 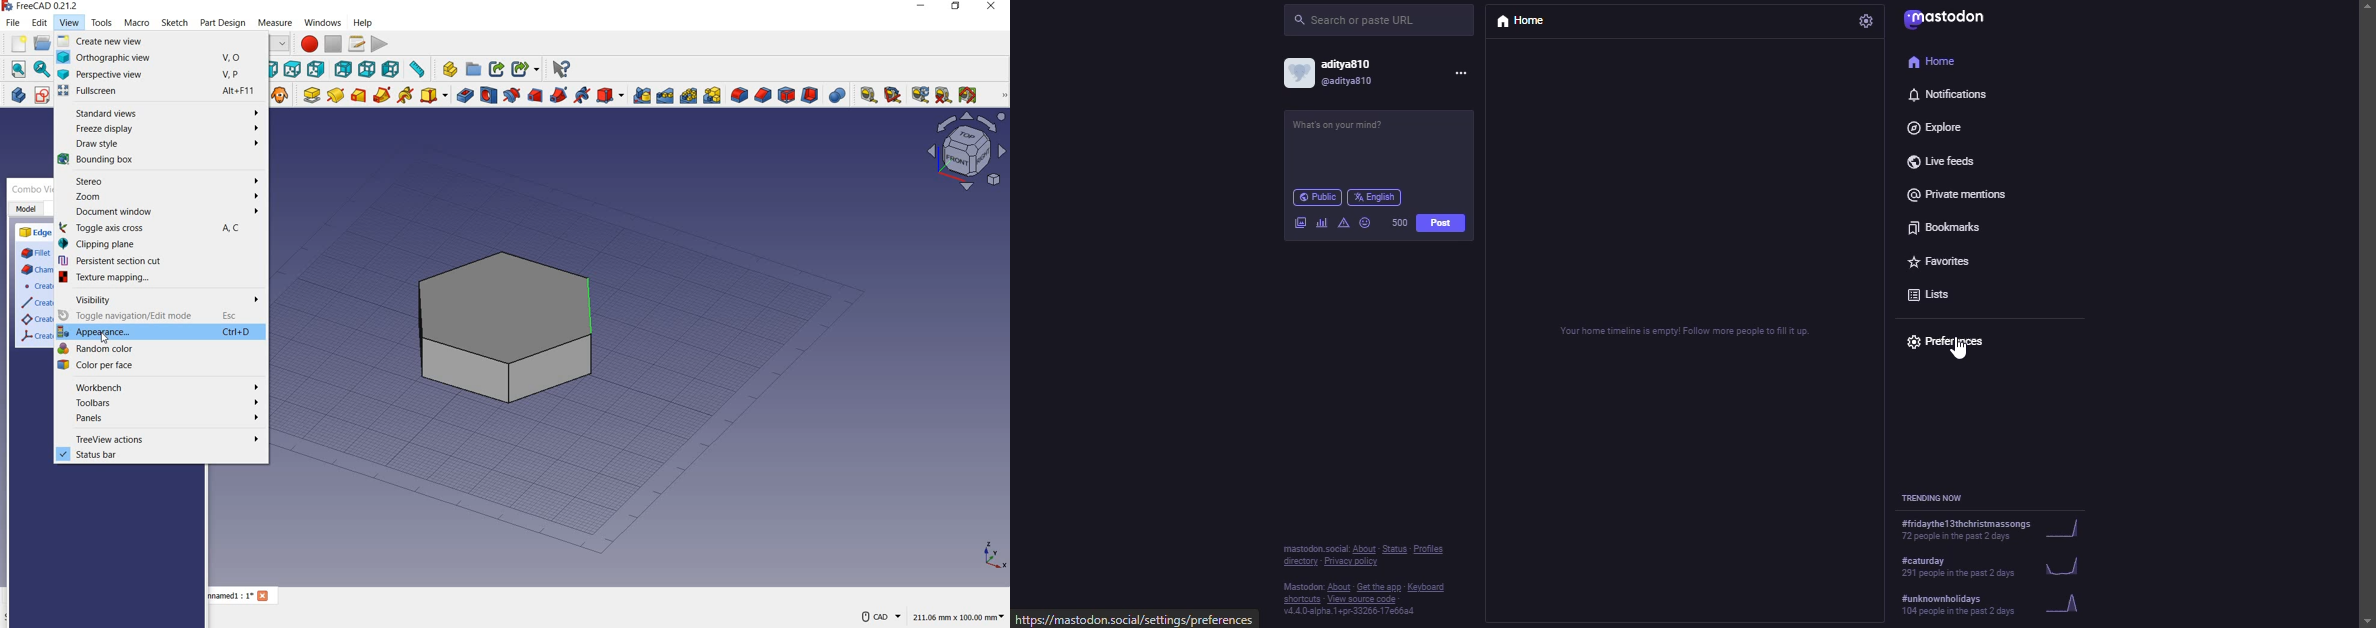 I want to click on subtractive pipe, so click(x=559, y=96).